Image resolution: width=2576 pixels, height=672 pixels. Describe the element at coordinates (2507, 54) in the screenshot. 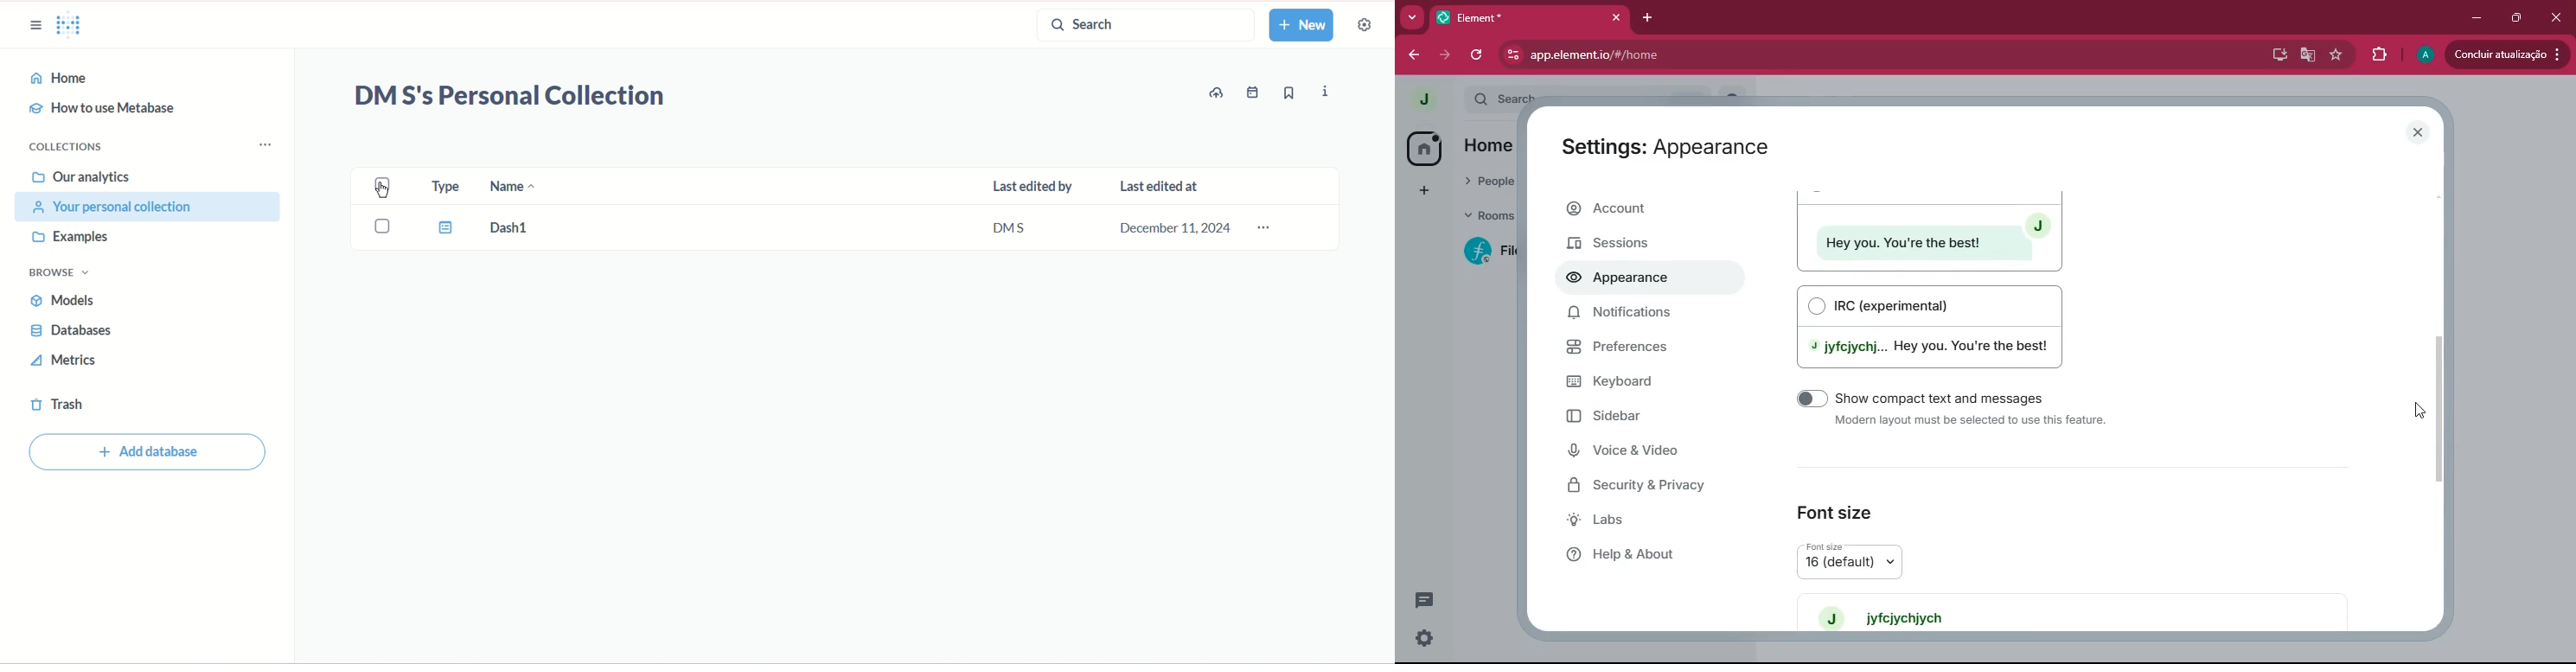

I see `update` at that location.